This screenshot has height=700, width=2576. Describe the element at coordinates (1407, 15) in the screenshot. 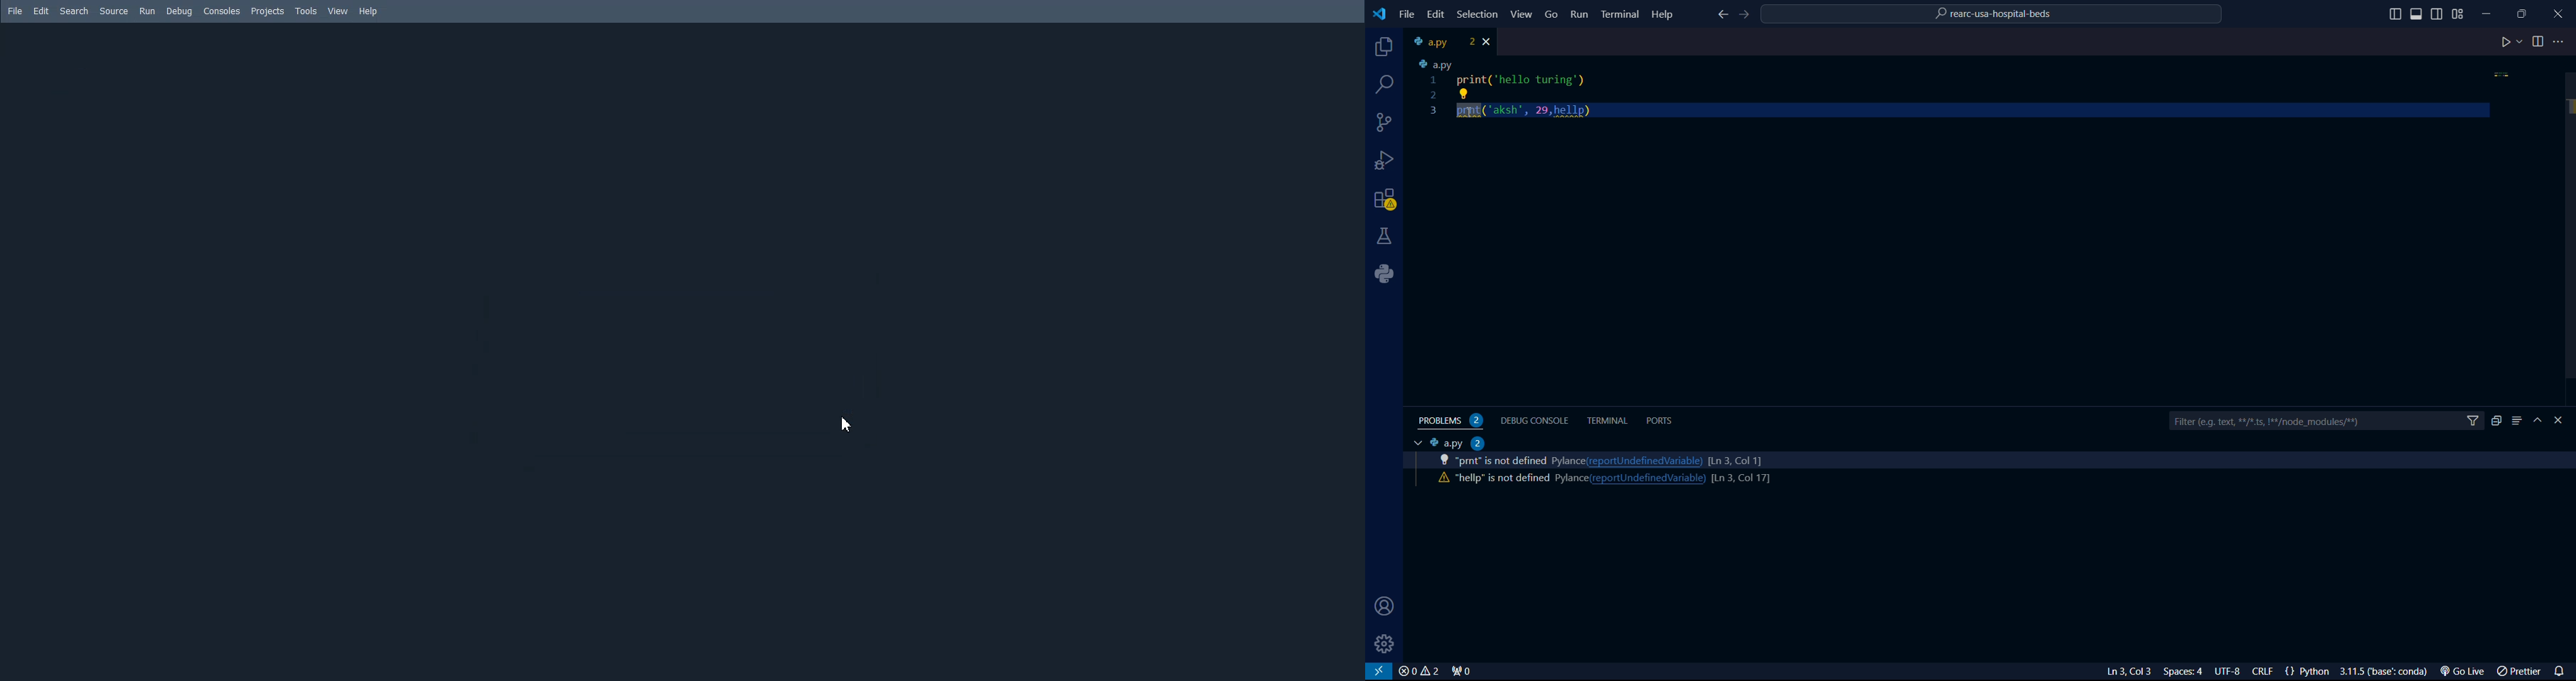

I see `file` at that location.